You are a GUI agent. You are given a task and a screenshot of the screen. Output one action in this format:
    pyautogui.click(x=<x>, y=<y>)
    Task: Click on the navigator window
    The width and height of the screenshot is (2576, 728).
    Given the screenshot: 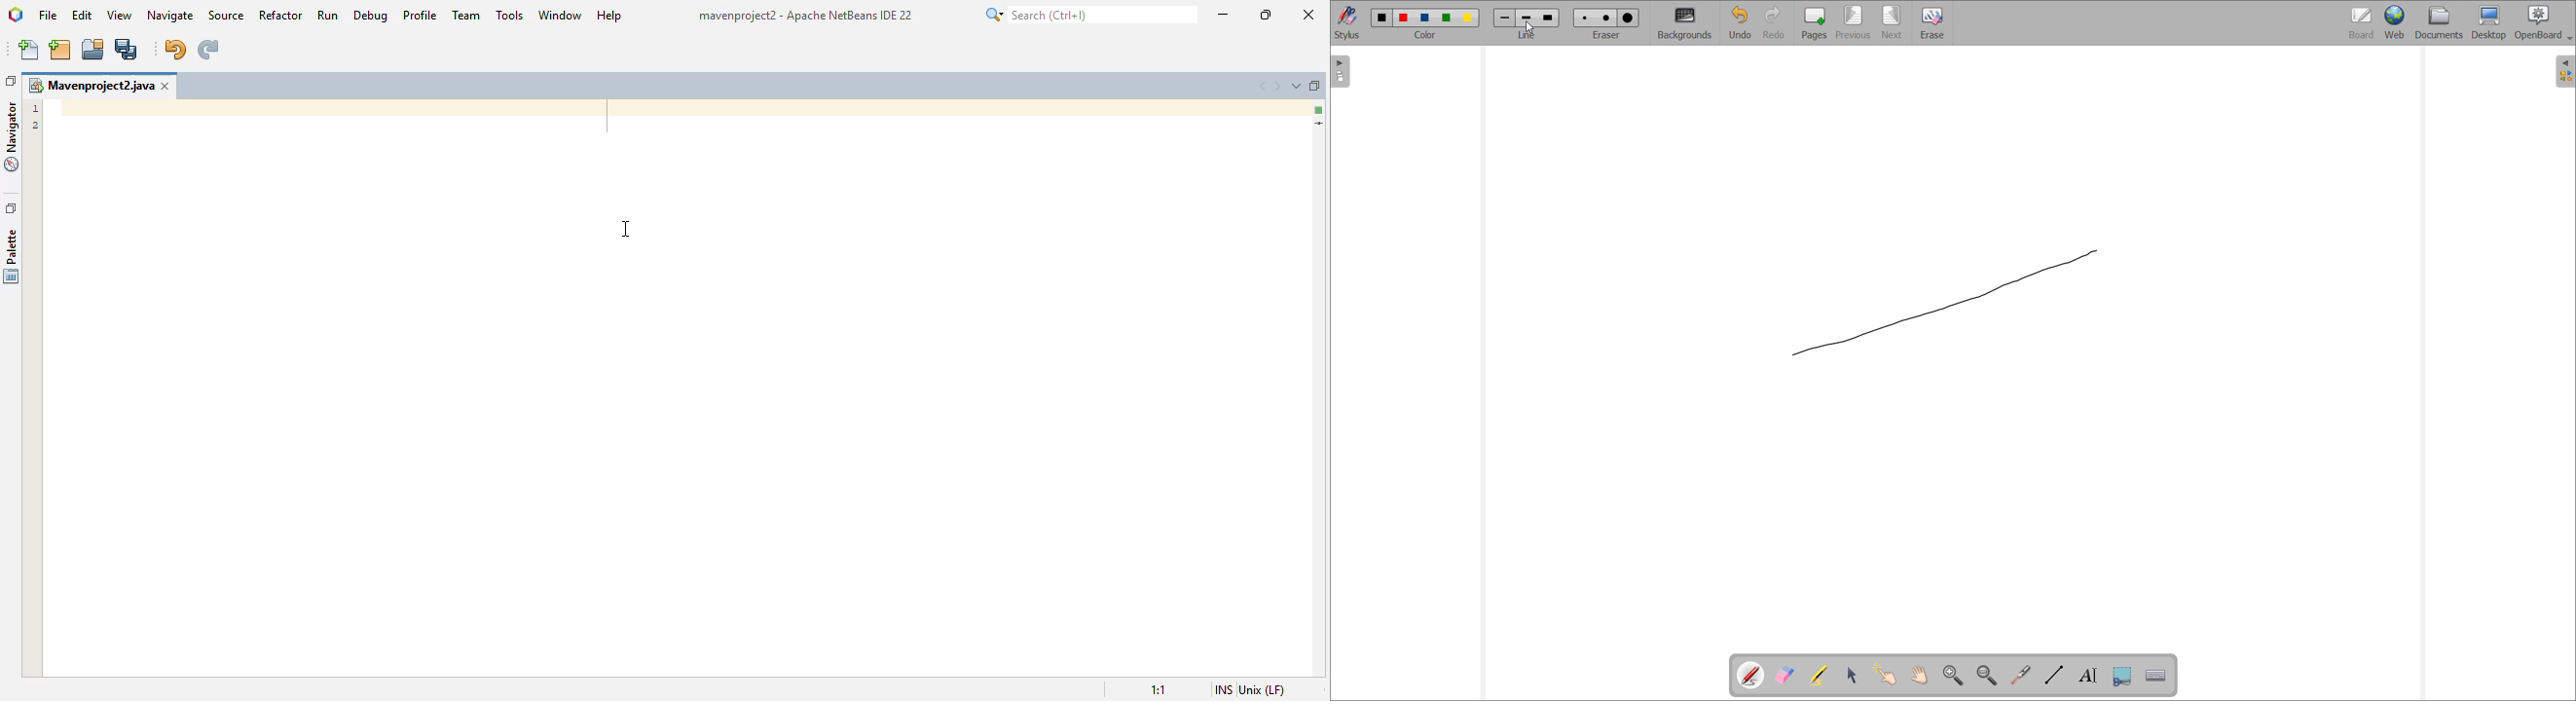 What is the action you would take?
    pyautogui.click(x=12, y=137)
    